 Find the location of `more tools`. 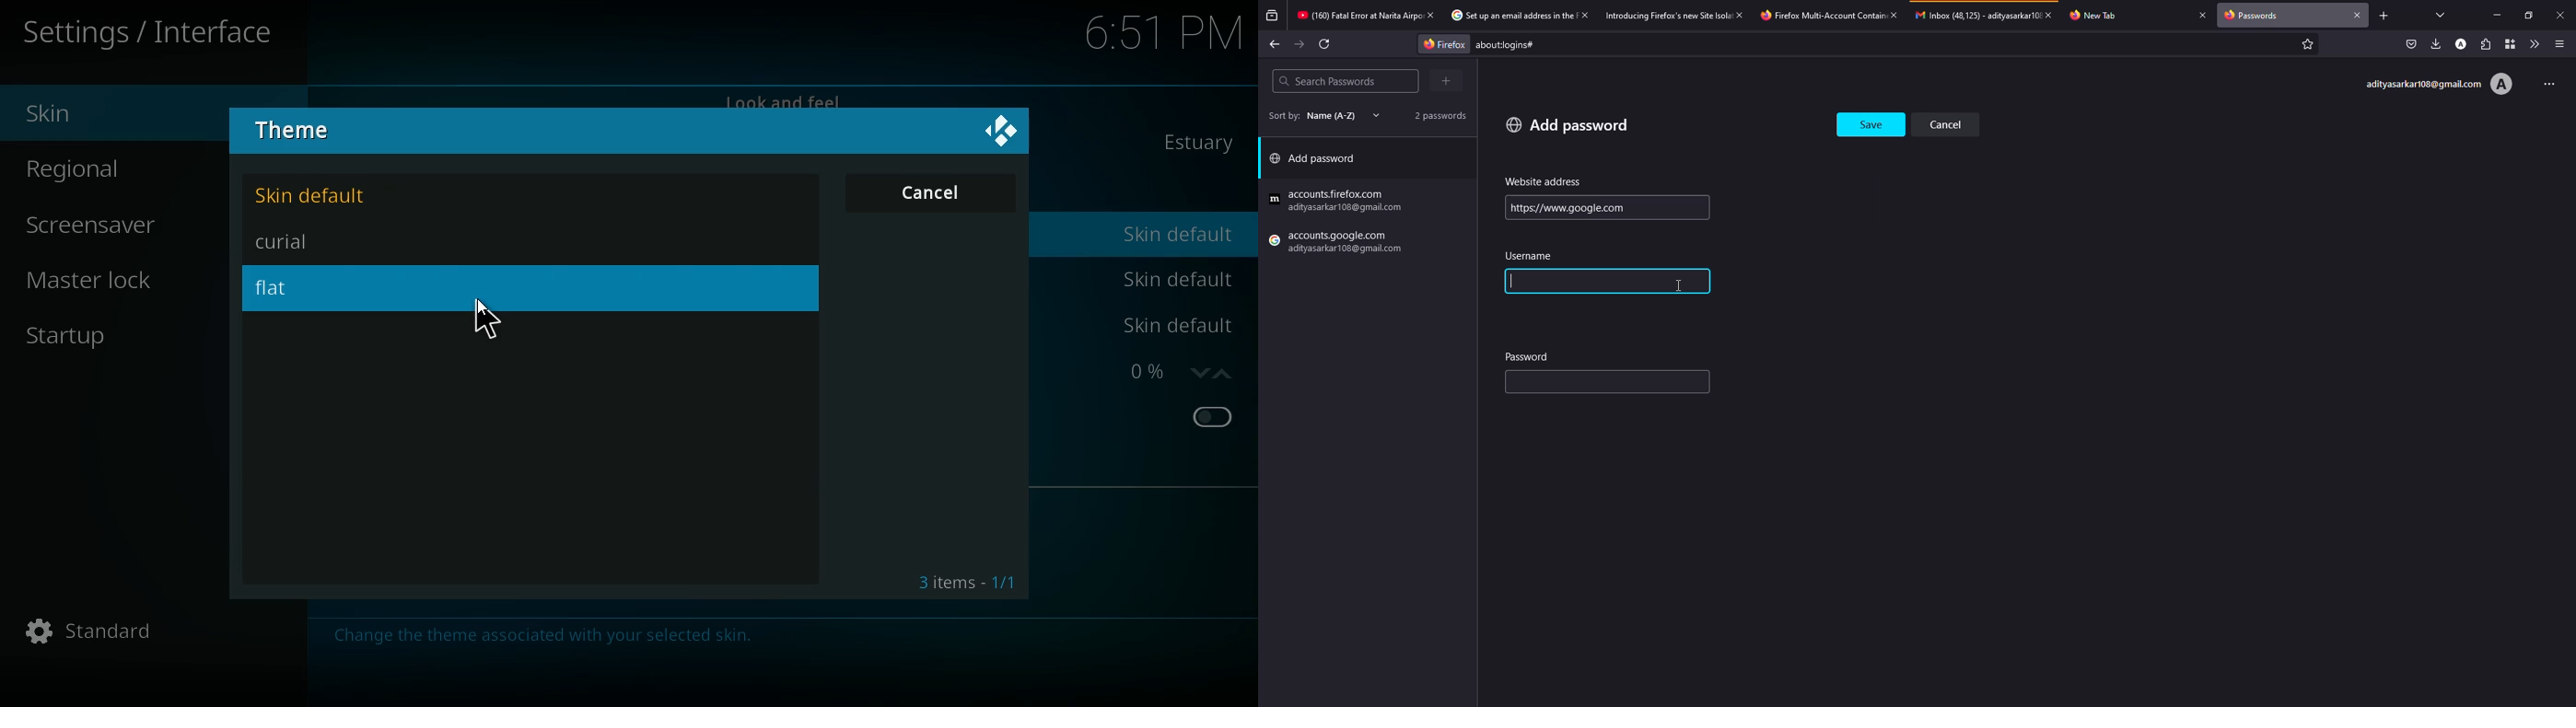

more tools is located at coordinates (2532, 44).